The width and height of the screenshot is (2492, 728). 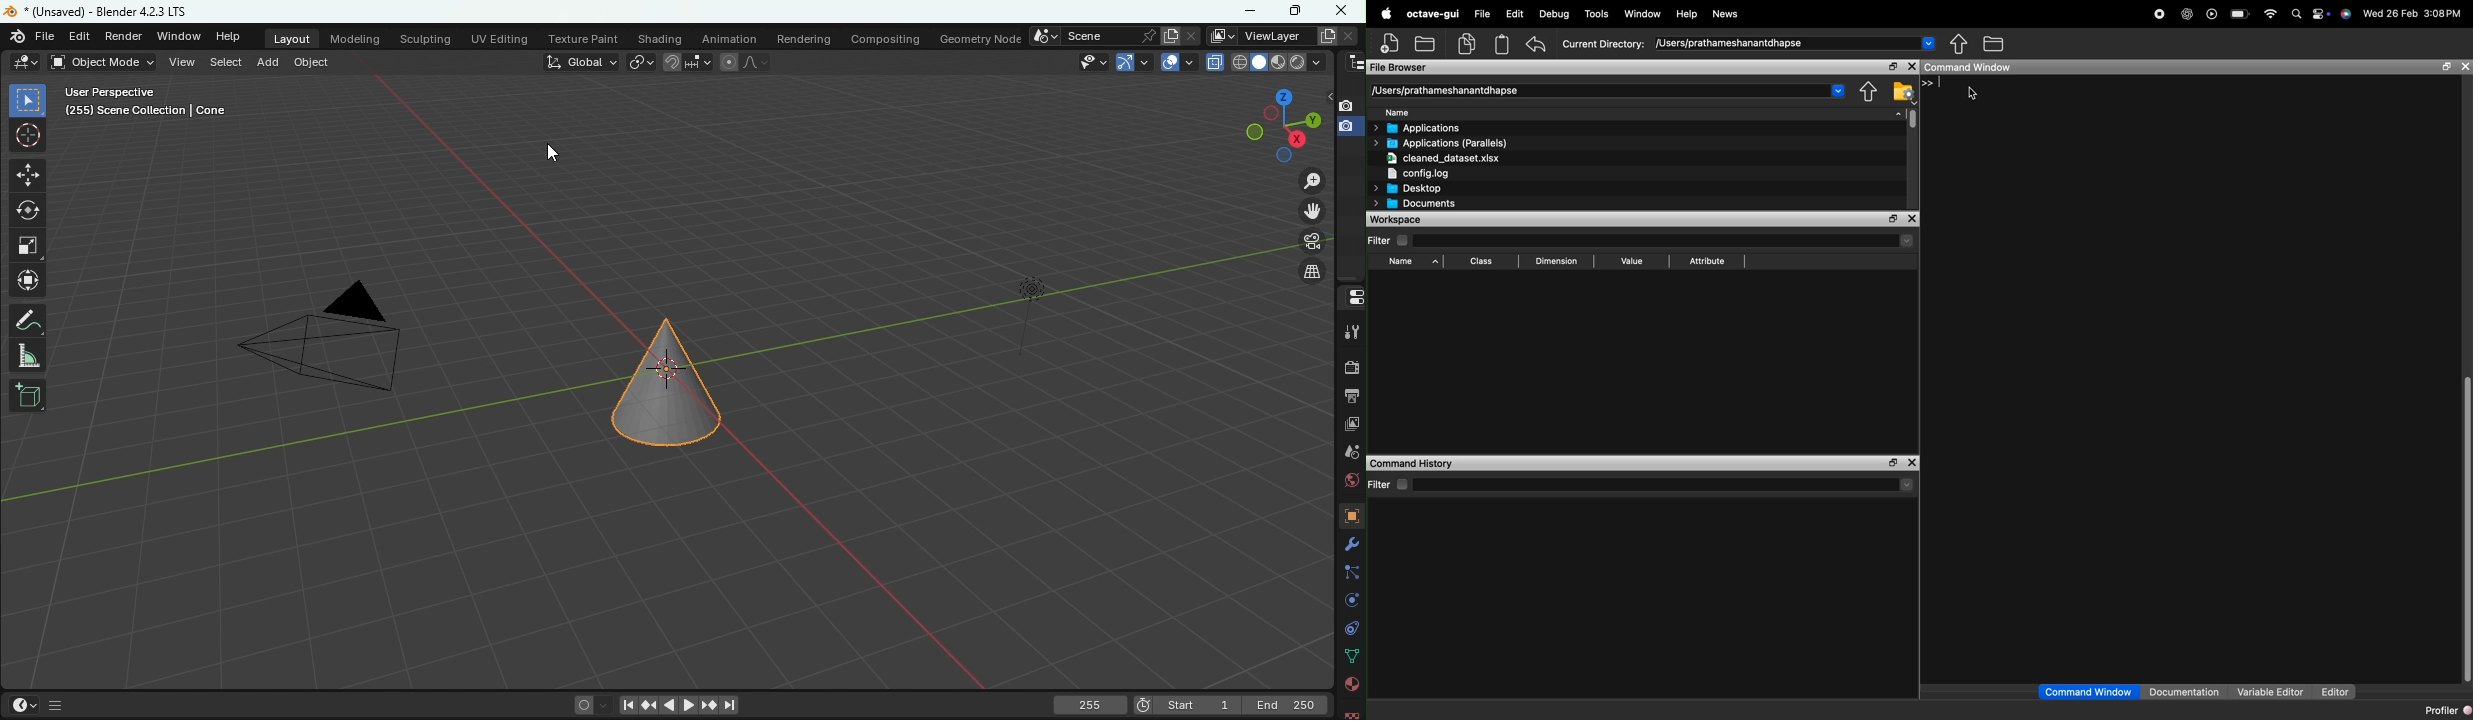 What do you see at coordinates (126, 36) in the screenshot?
I see `Render` at bounding box center [126, 36].